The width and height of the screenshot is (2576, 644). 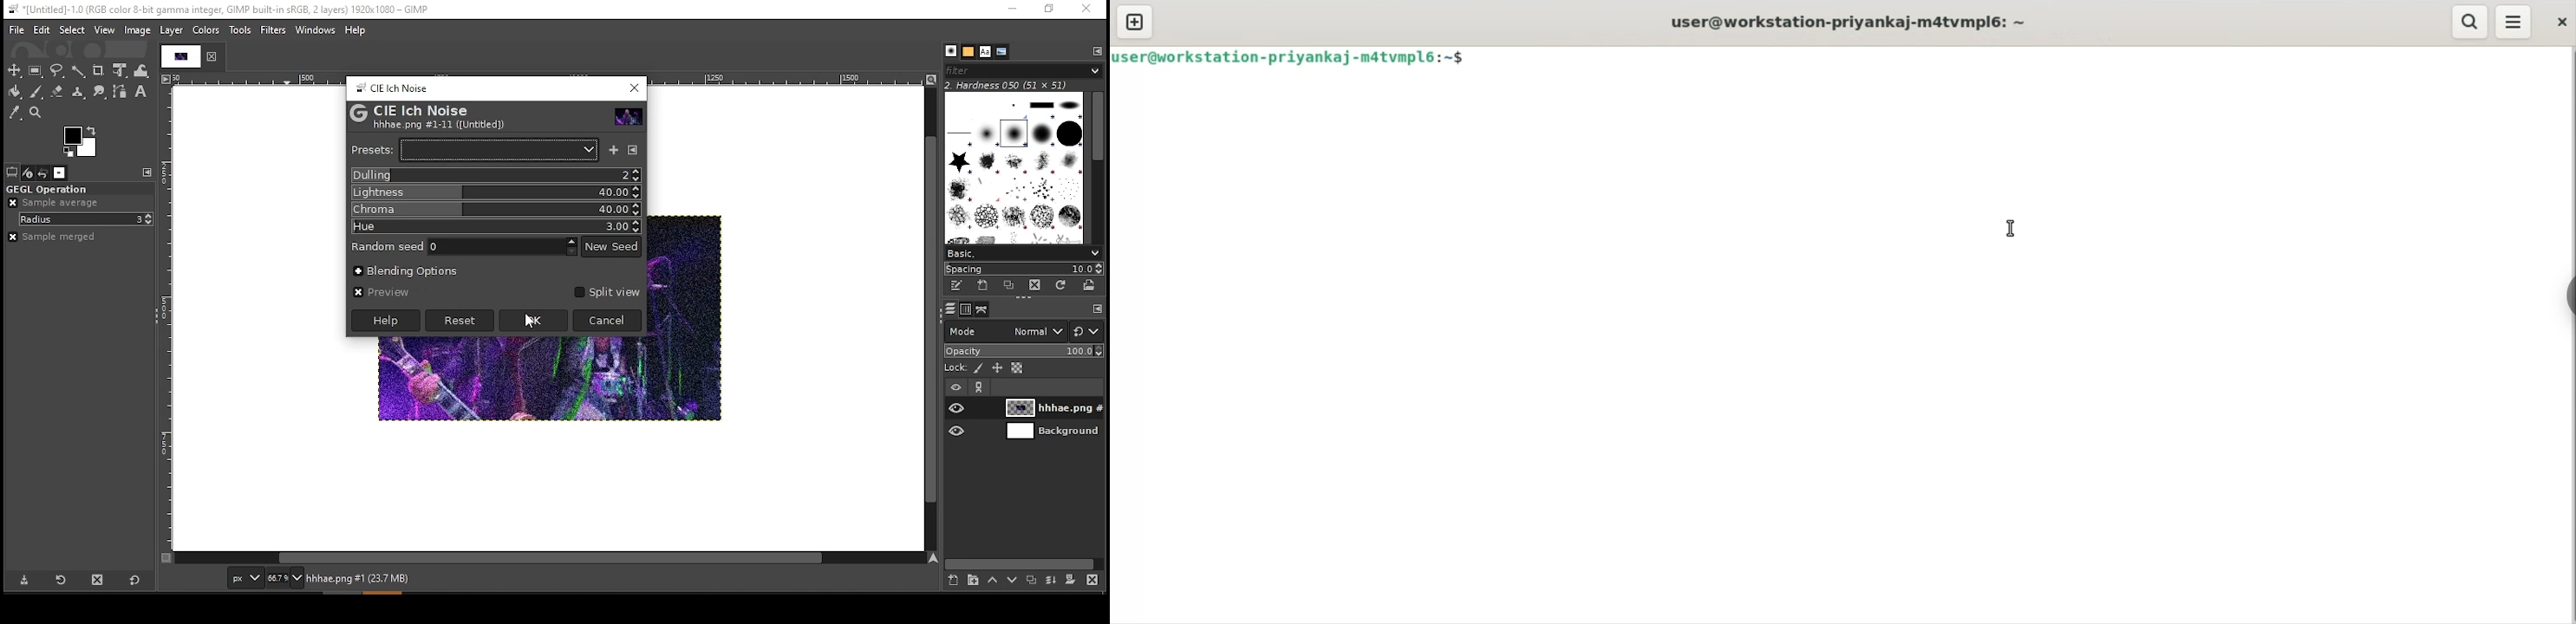 What do you see at coordinates (27, 172) in the screenshot?
I see `device status` at bounding box center [27, 172].